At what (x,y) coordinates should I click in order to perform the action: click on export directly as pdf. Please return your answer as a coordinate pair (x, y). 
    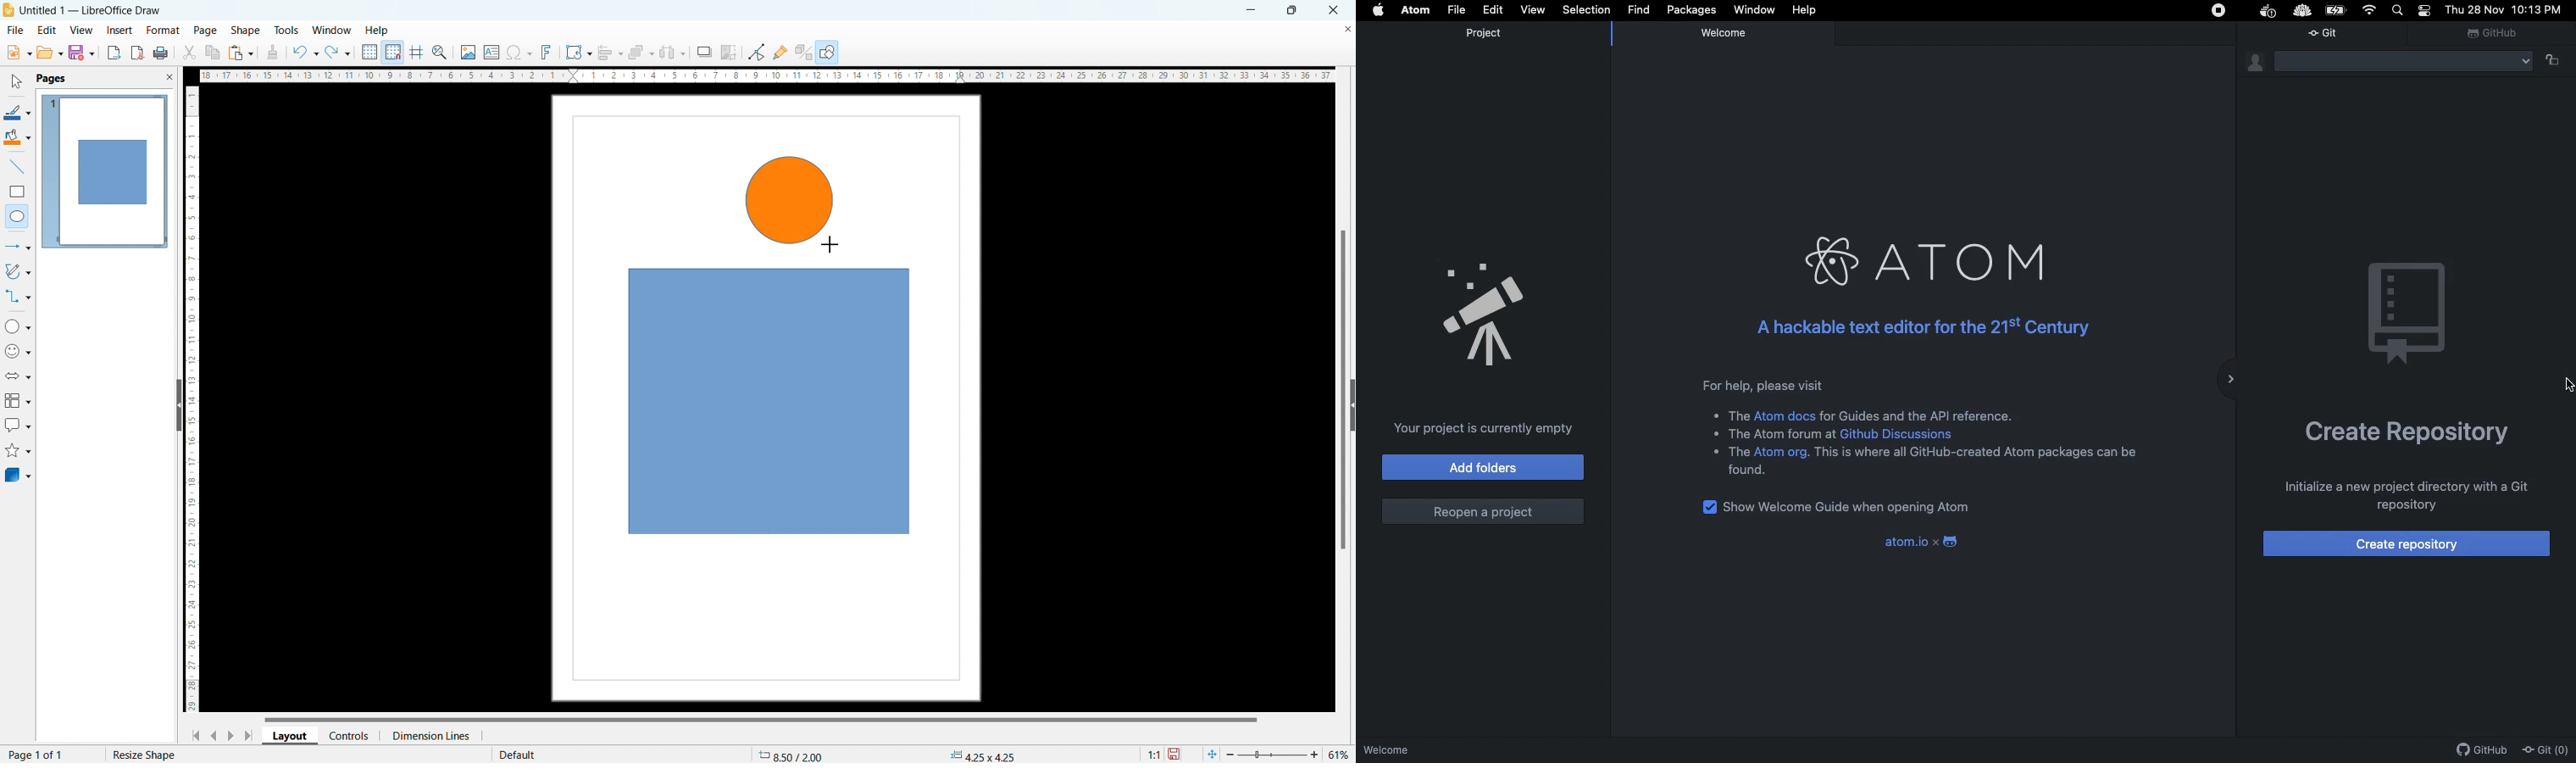
    Looking at the image, I should click on (137, 53).